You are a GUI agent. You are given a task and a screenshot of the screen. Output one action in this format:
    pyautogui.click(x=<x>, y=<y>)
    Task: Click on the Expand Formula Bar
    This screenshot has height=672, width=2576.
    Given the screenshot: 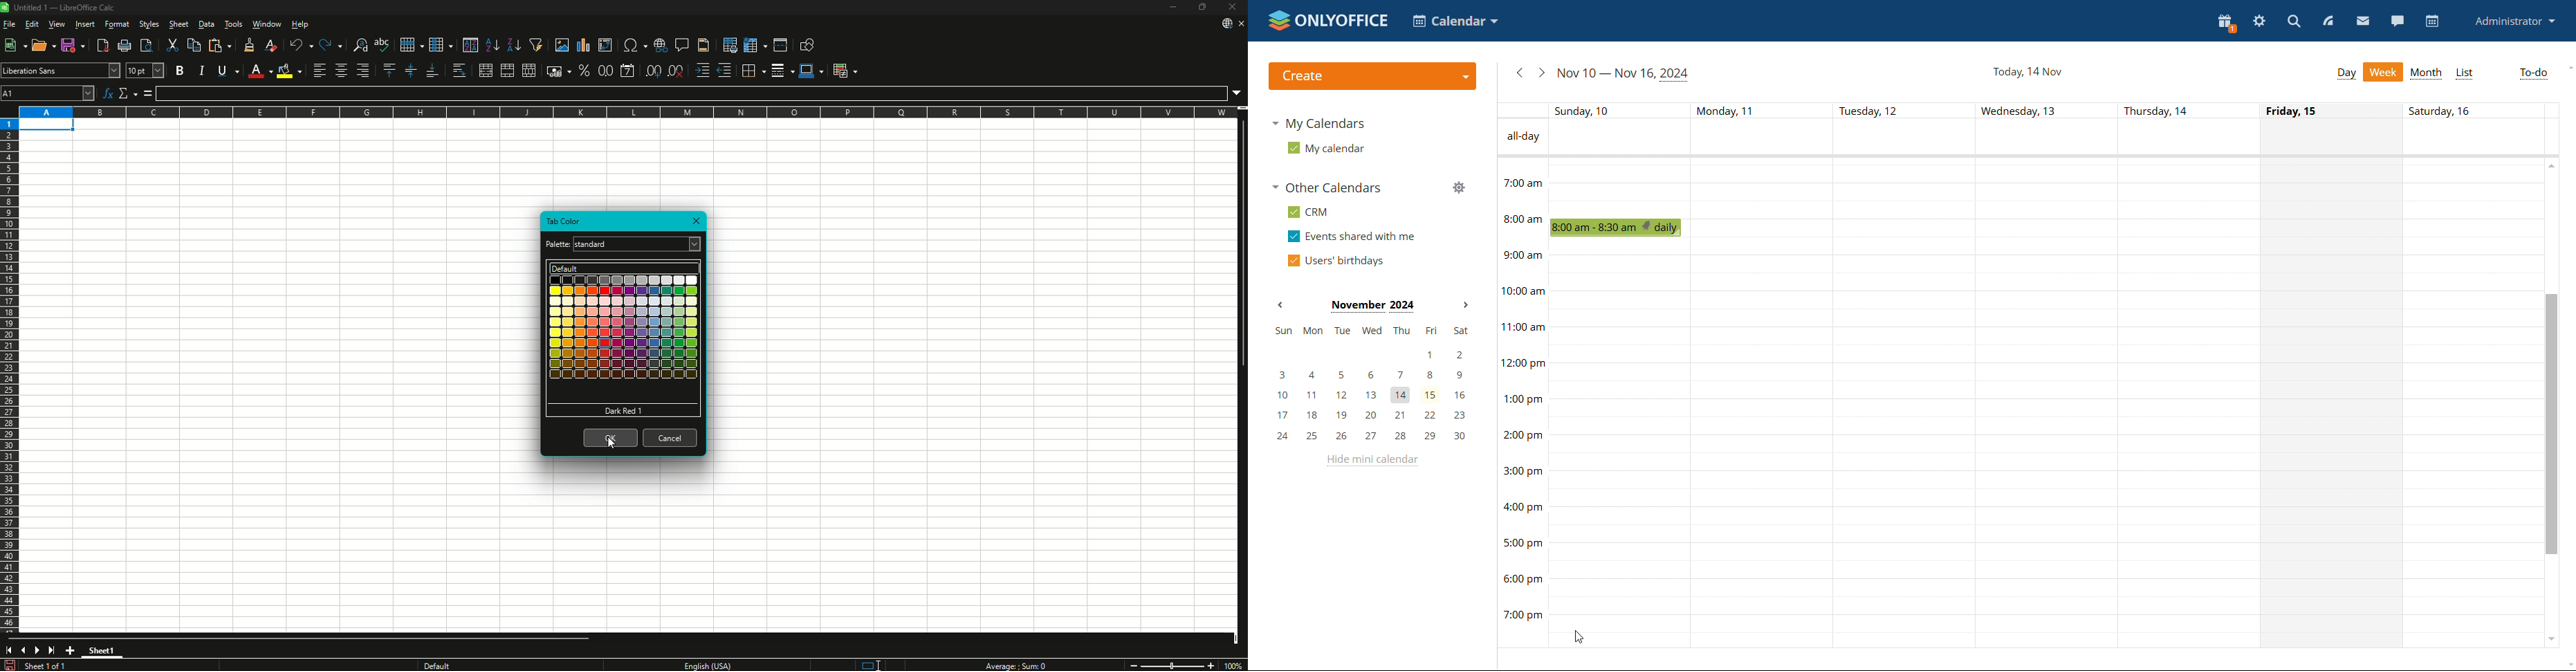 What is the action you would take?
    pyautogui.click(x=1237, y=94)
    